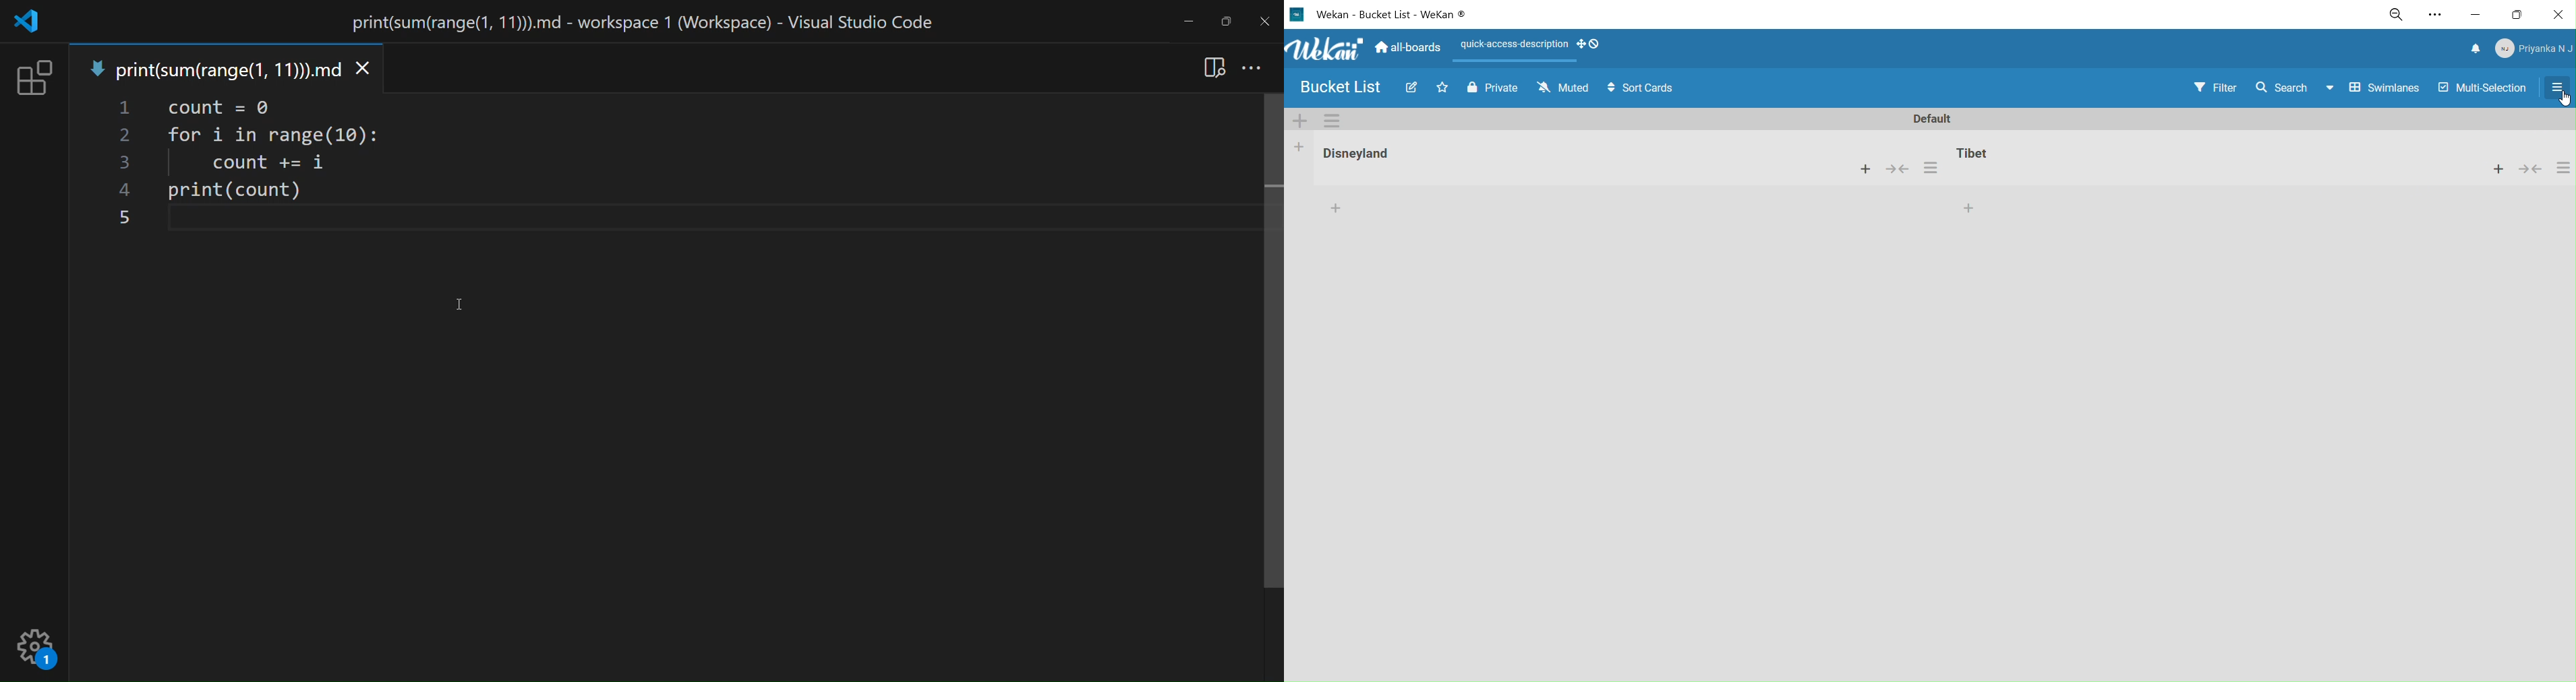  Describe the element at coordinates (1492, 88) in the screenshot. I see `private` at that location.